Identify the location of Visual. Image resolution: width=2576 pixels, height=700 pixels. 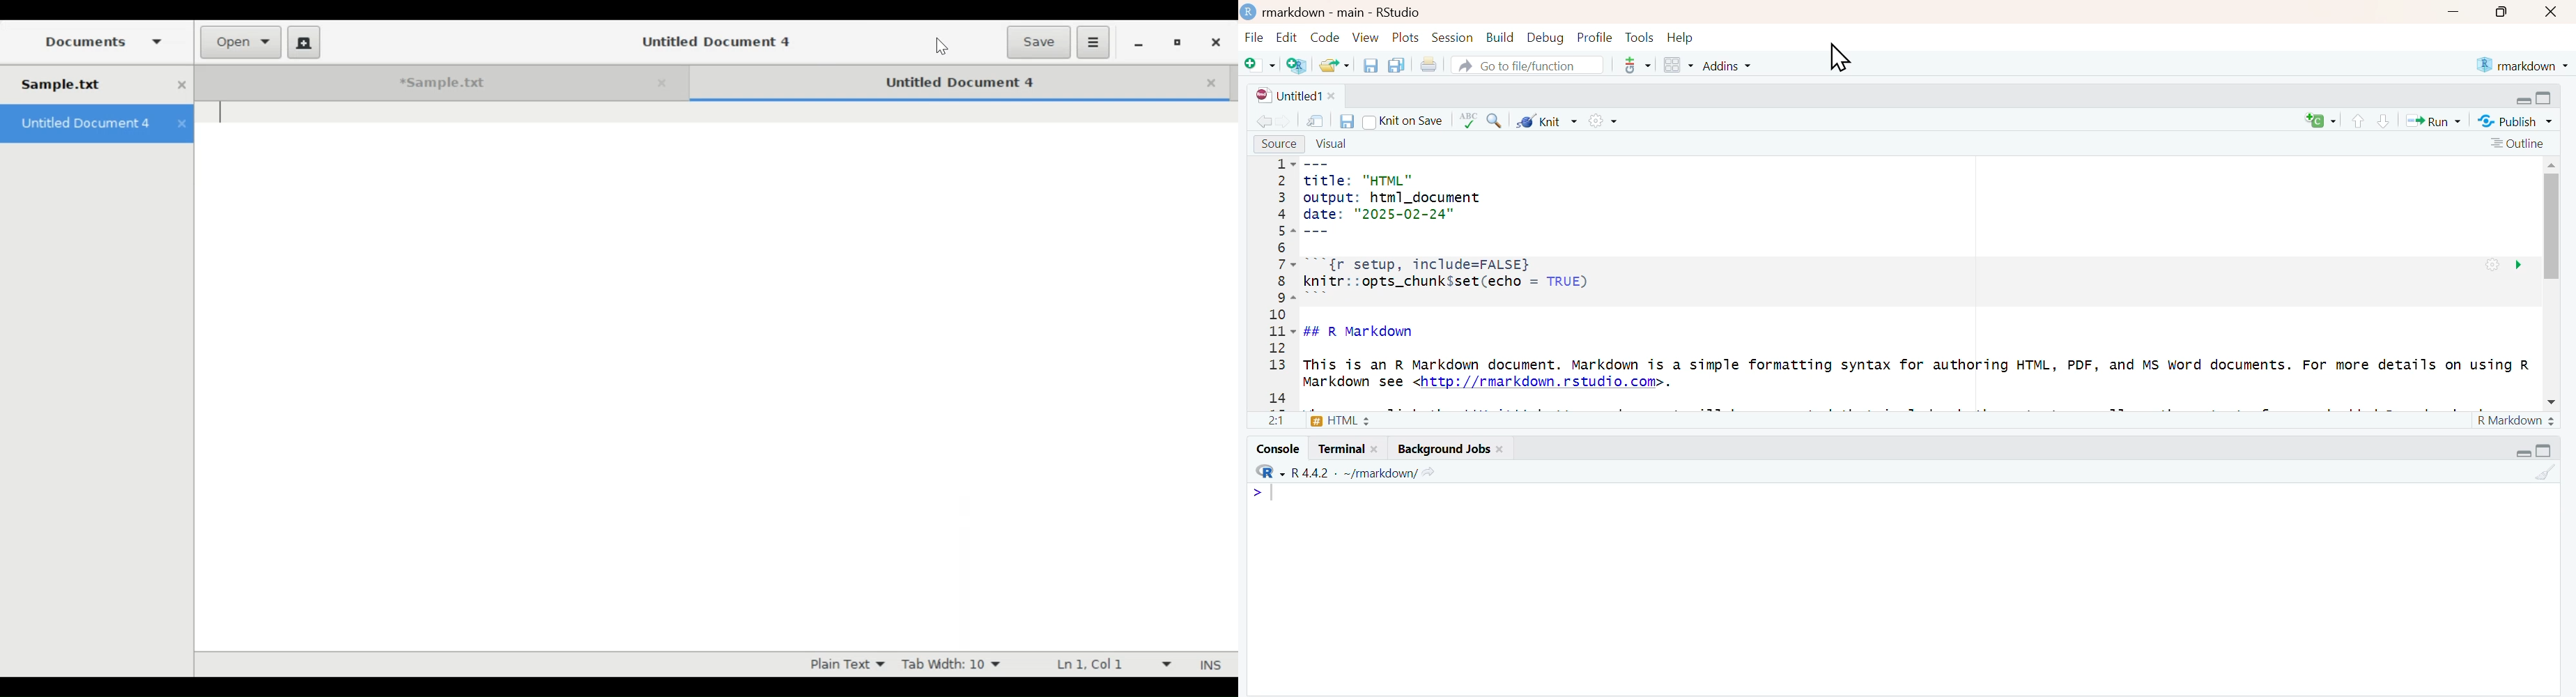
(1332, 145).